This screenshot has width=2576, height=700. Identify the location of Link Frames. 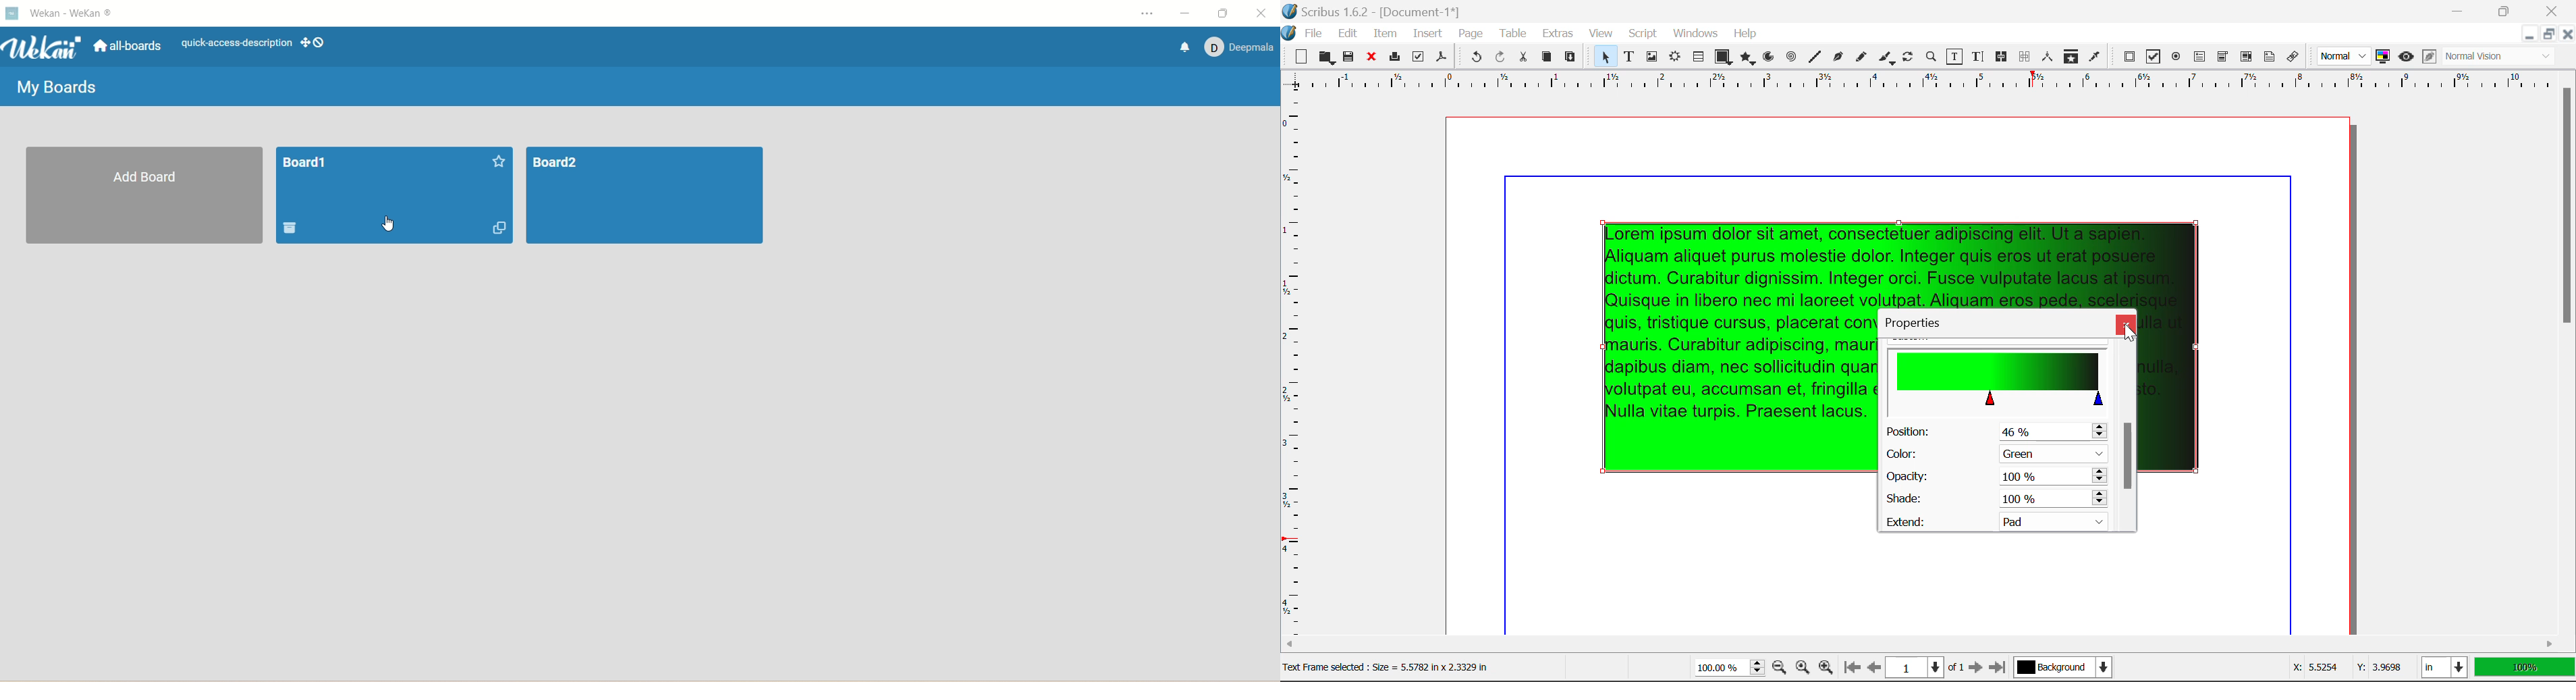
(2004, 57).